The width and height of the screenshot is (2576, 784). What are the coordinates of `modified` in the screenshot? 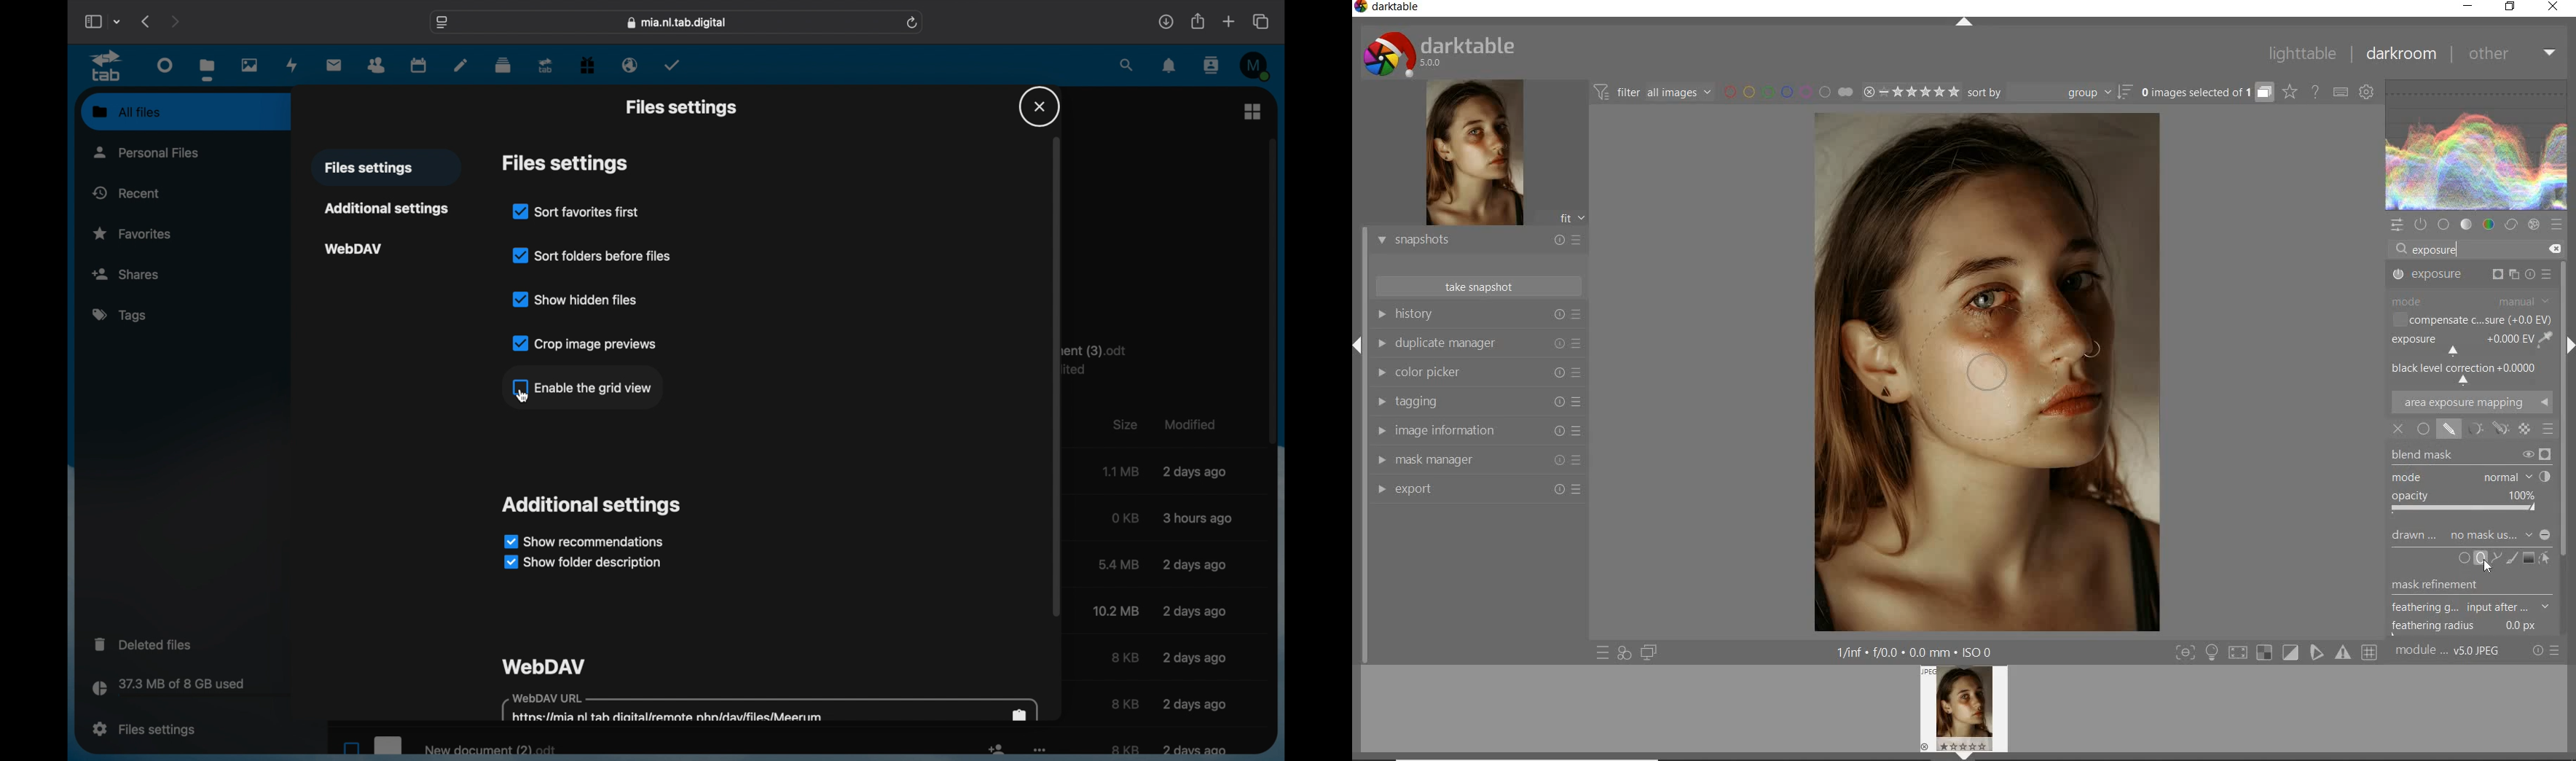 It's located at (1195, 657).